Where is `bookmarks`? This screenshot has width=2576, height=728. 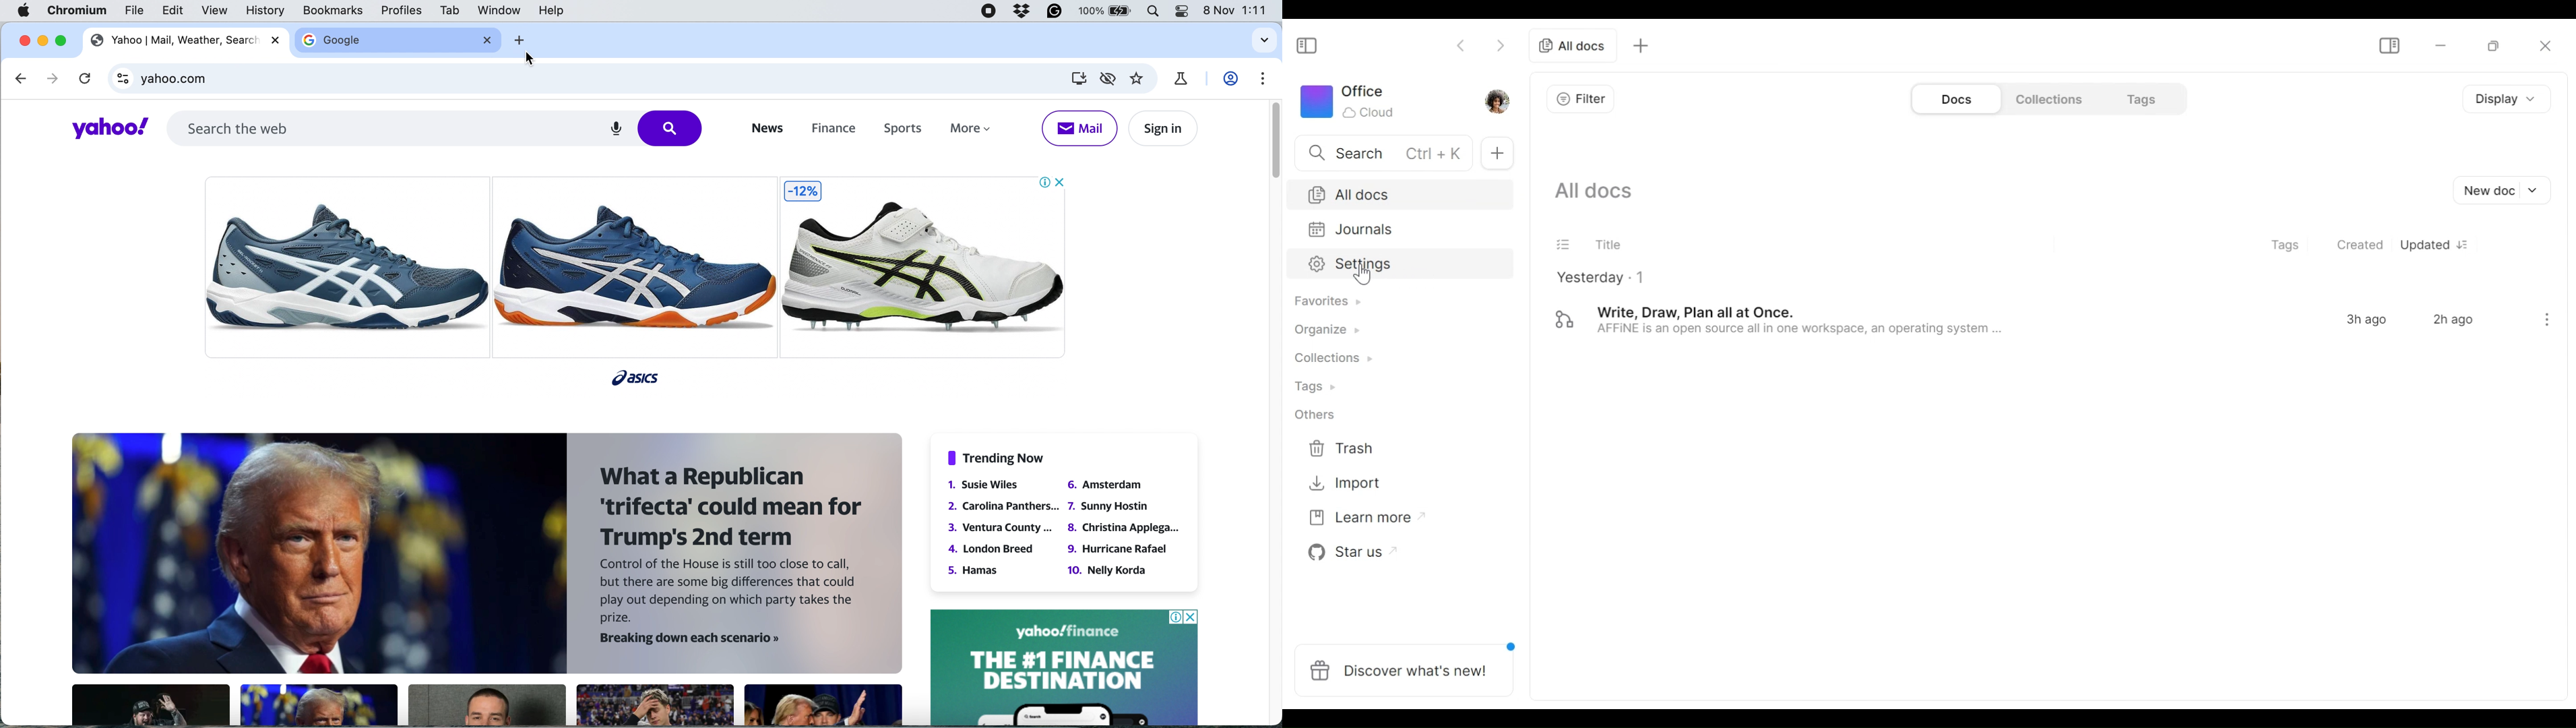
bookmarks is located at coordinates (333, 10).